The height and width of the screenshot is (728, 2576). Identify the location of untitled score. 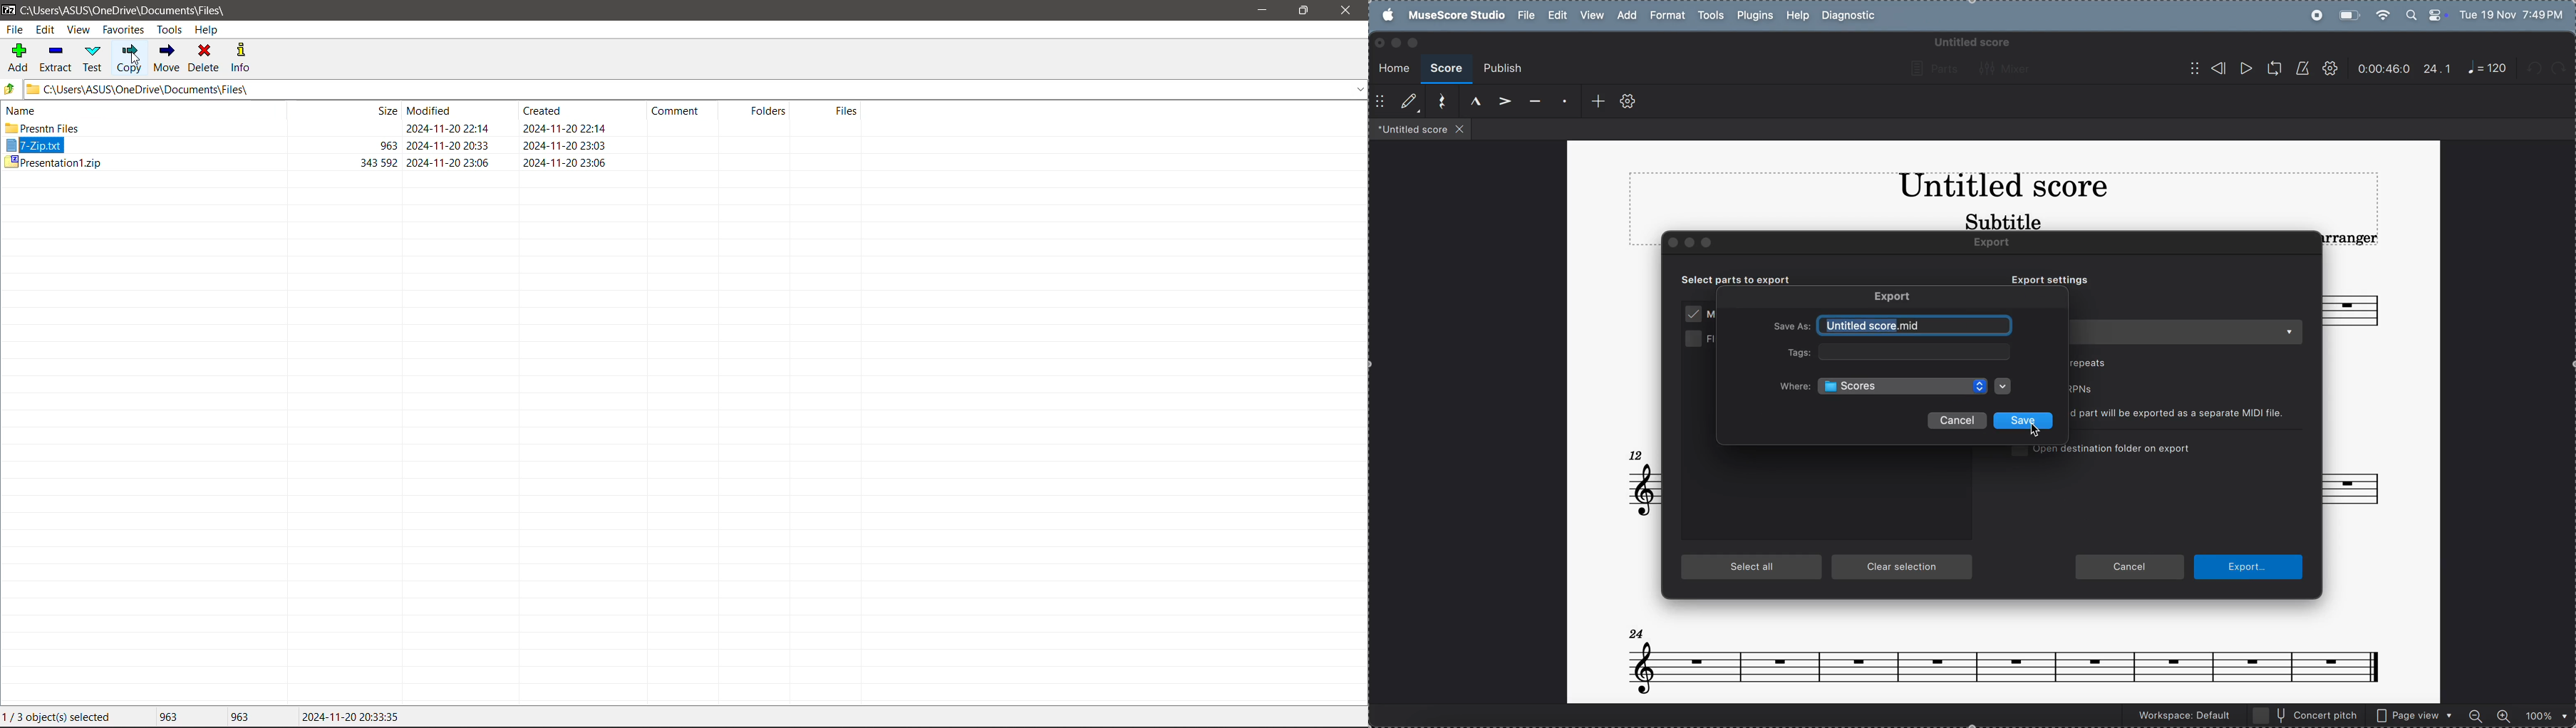
(1916, 326).